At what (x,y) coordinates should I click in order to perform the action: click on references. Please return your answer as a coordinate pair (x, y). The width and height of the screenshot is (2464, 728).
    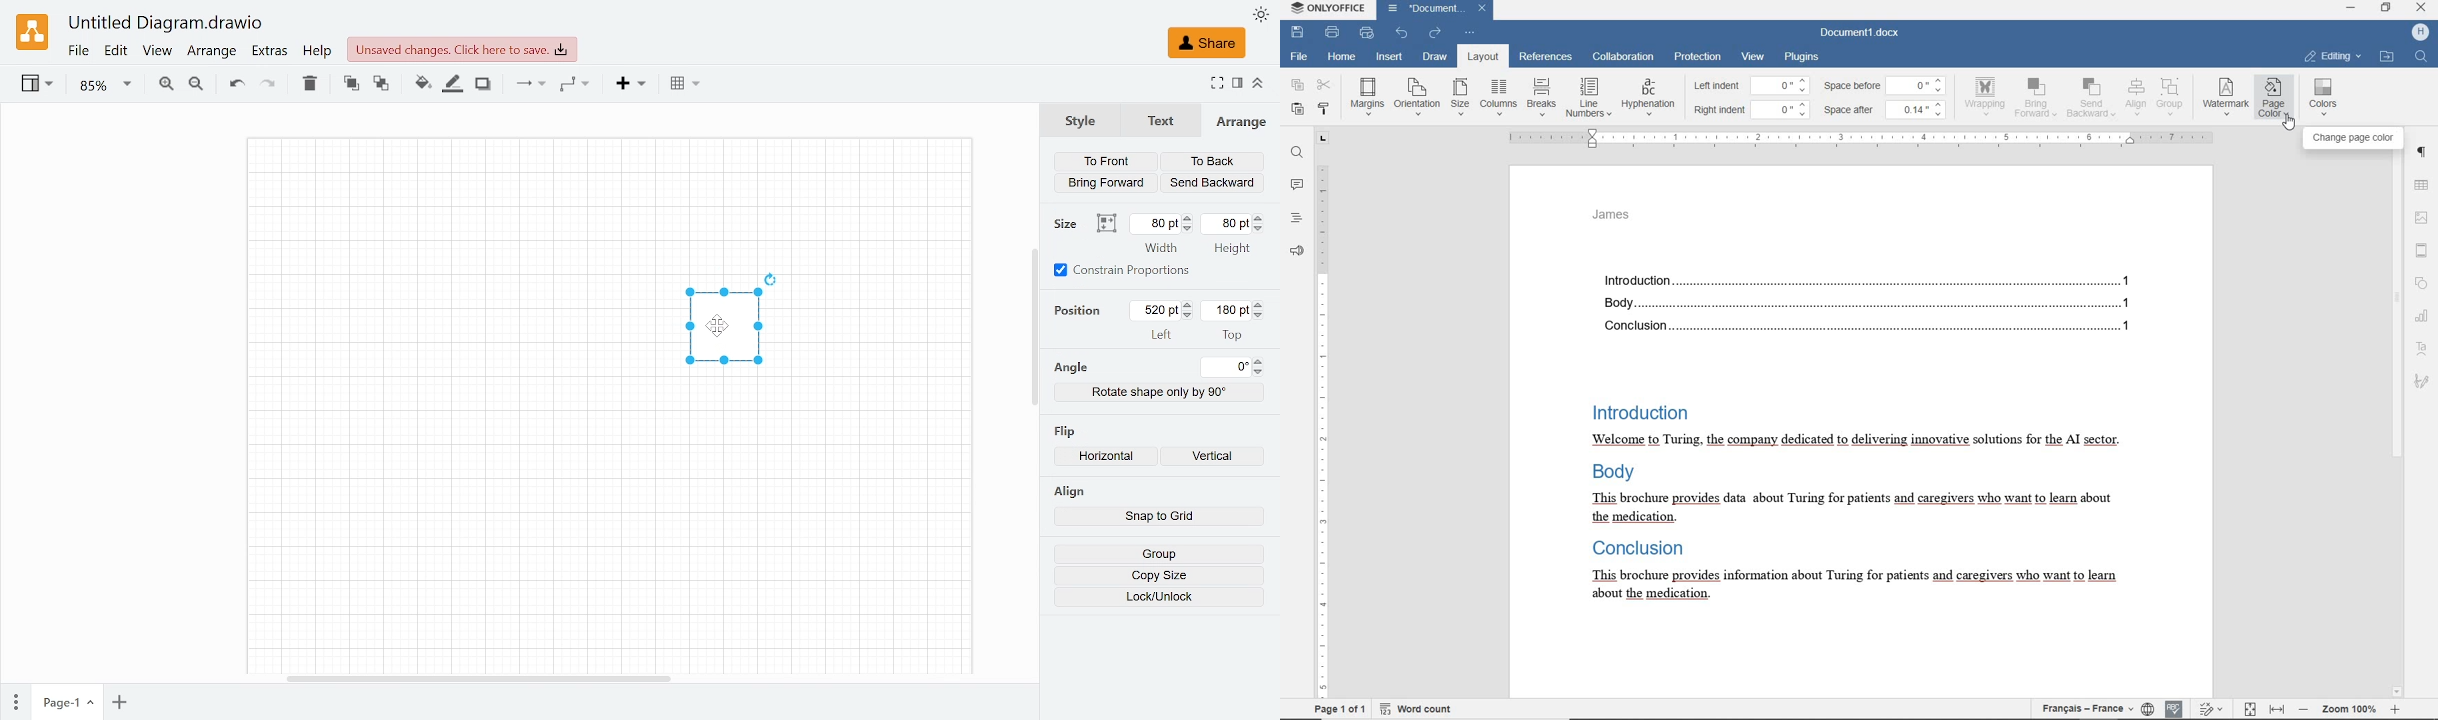
    Looking at the image, I should click on (1547, 58).